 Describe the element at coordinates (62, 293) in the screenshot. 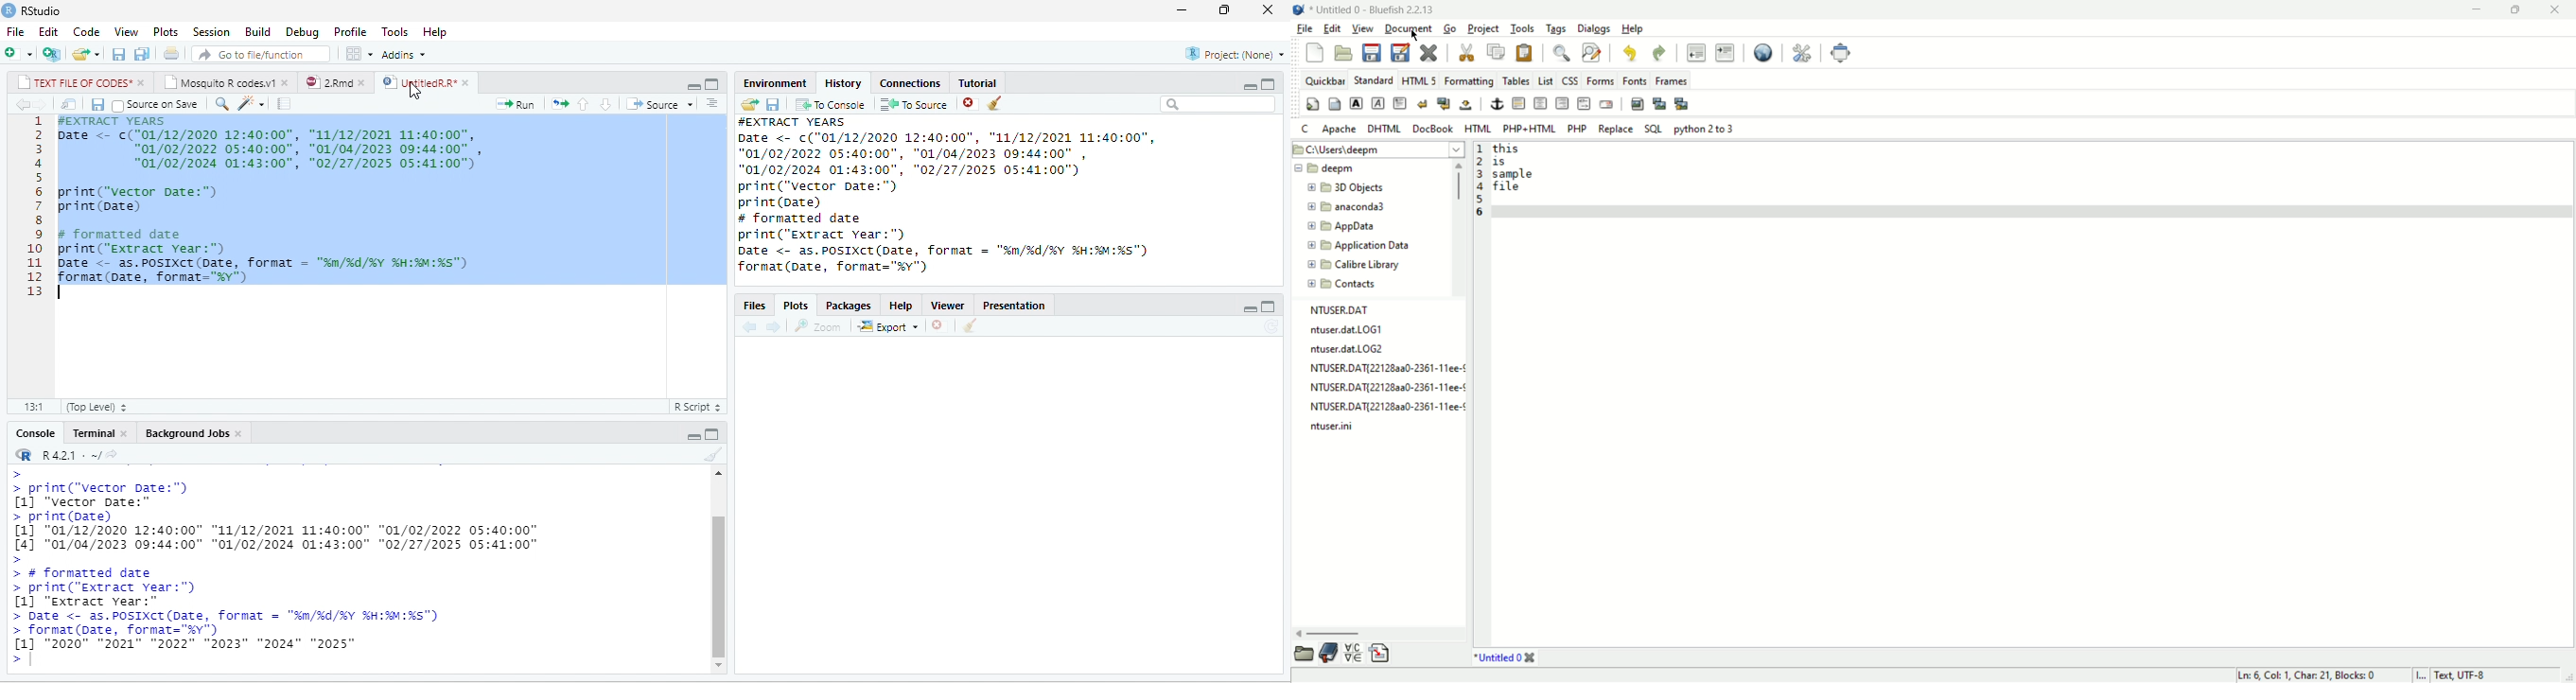

I see `typing cursor` at that location.